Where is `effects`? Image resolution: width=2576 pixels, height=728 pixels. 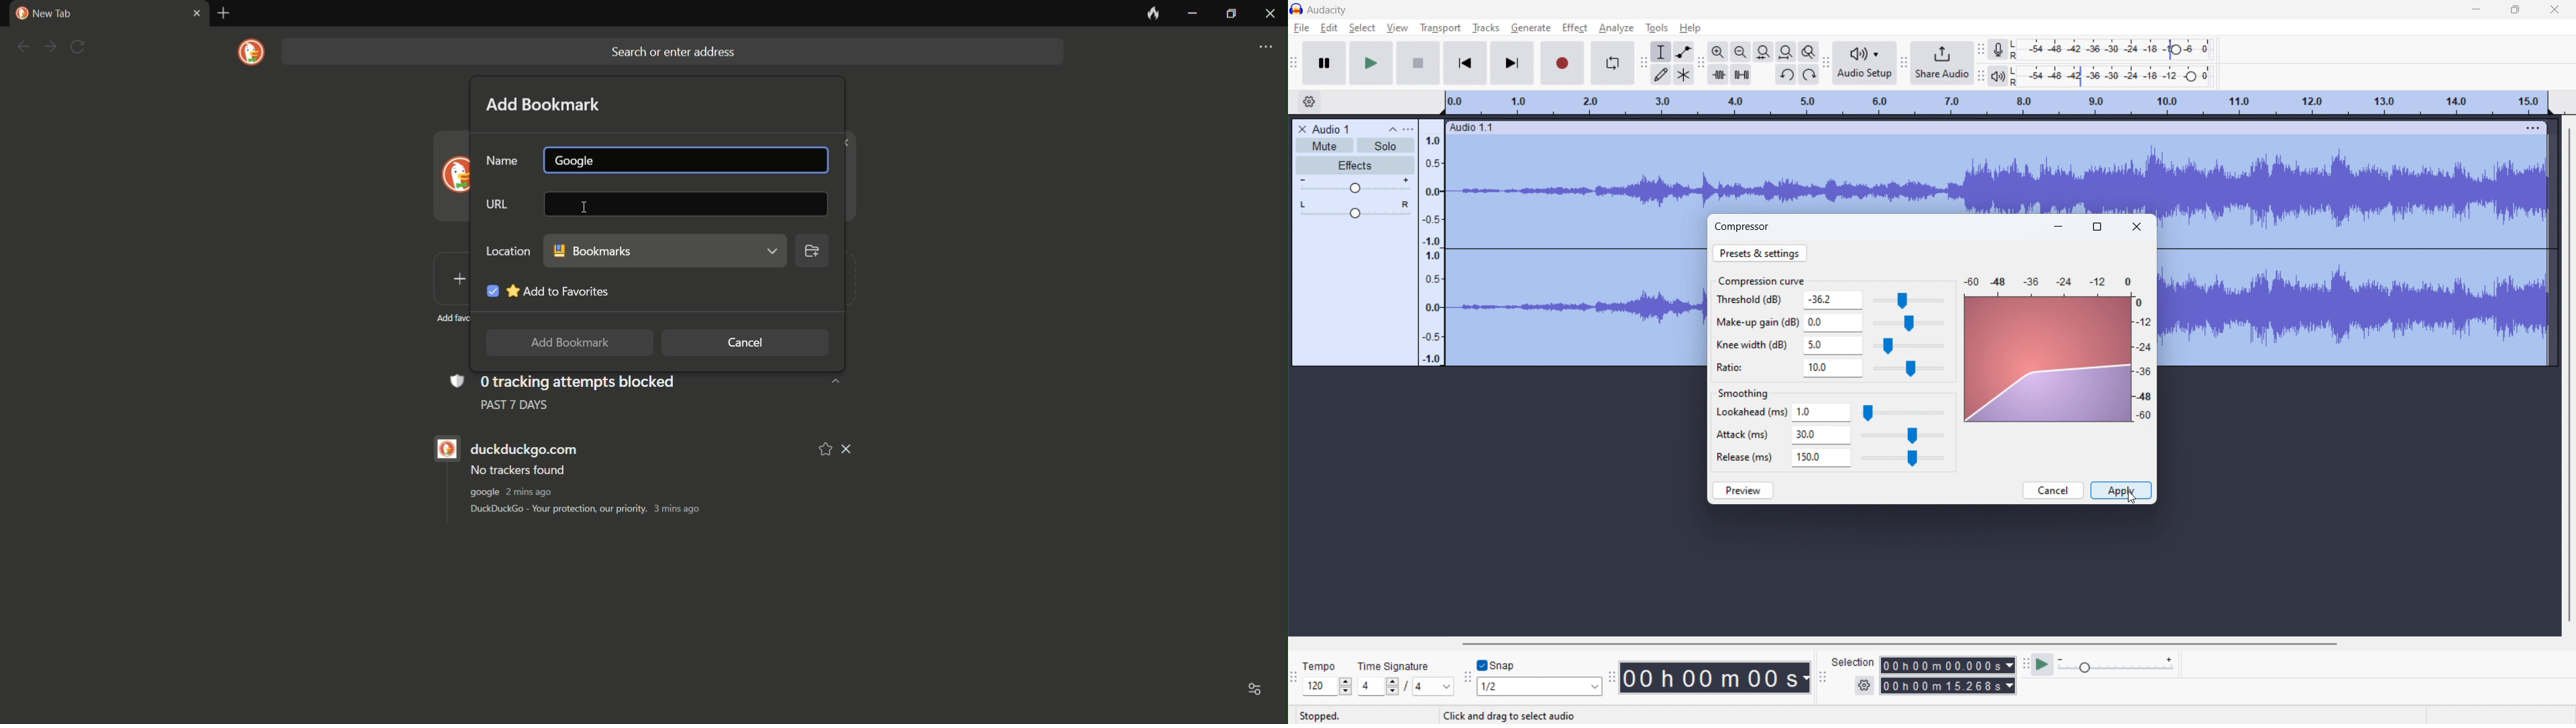 effects is located at coordinates (1354, 165).